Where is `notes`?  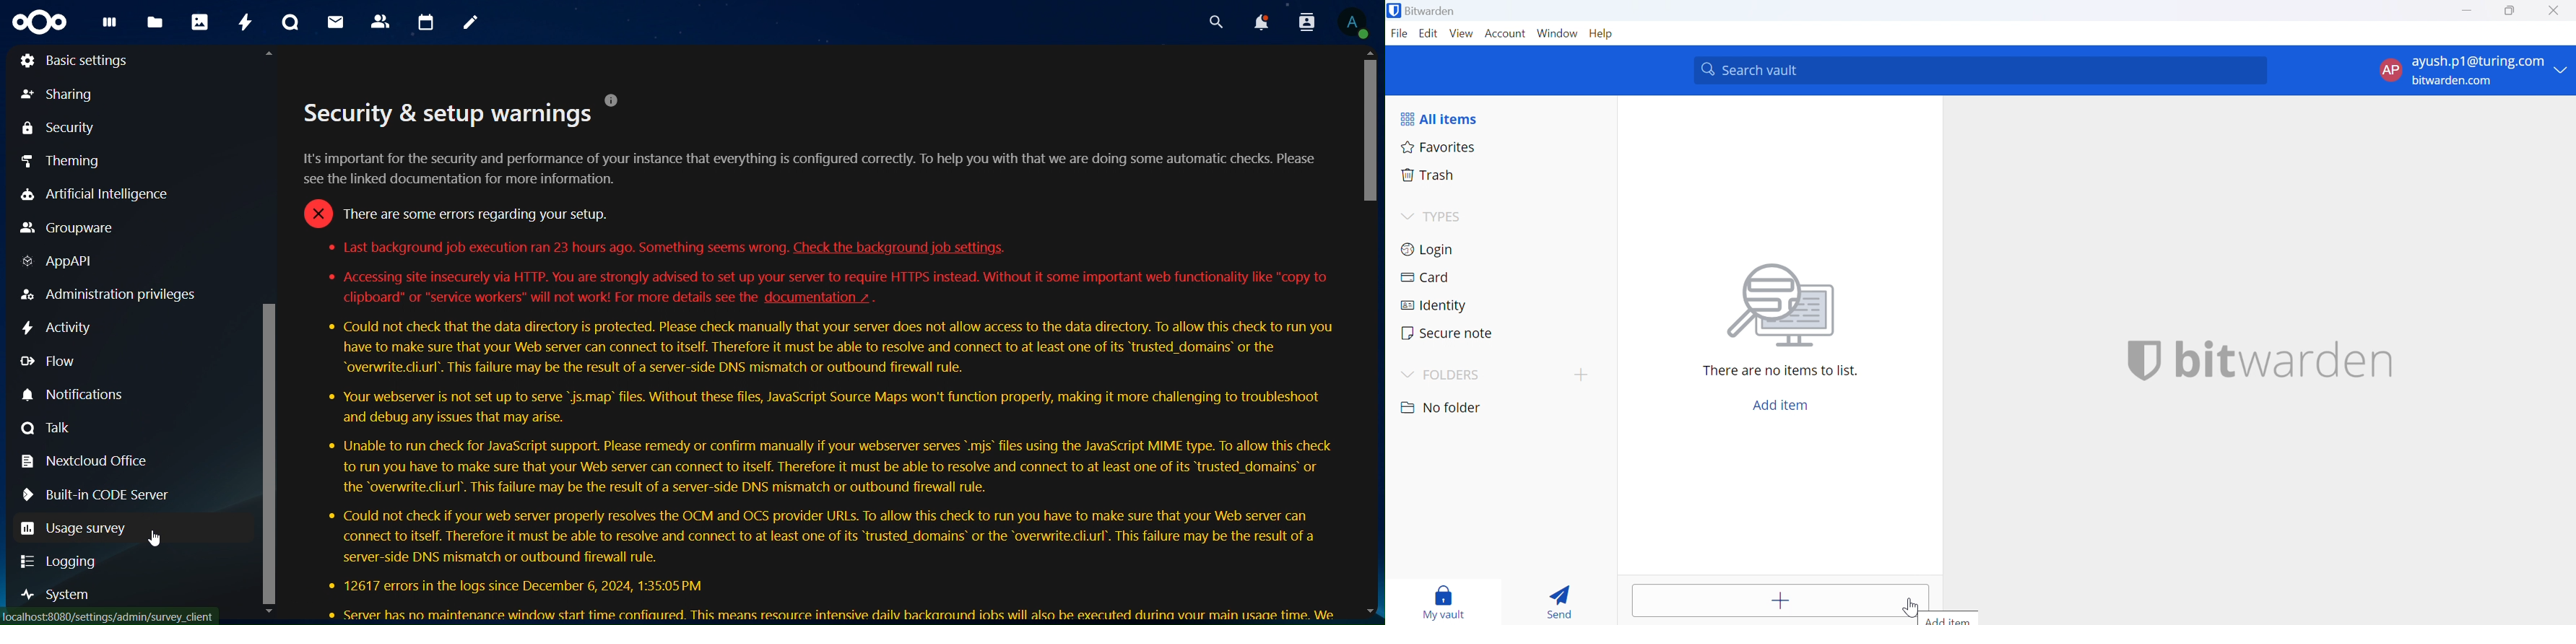 notes is located at coordinates (469, 22).